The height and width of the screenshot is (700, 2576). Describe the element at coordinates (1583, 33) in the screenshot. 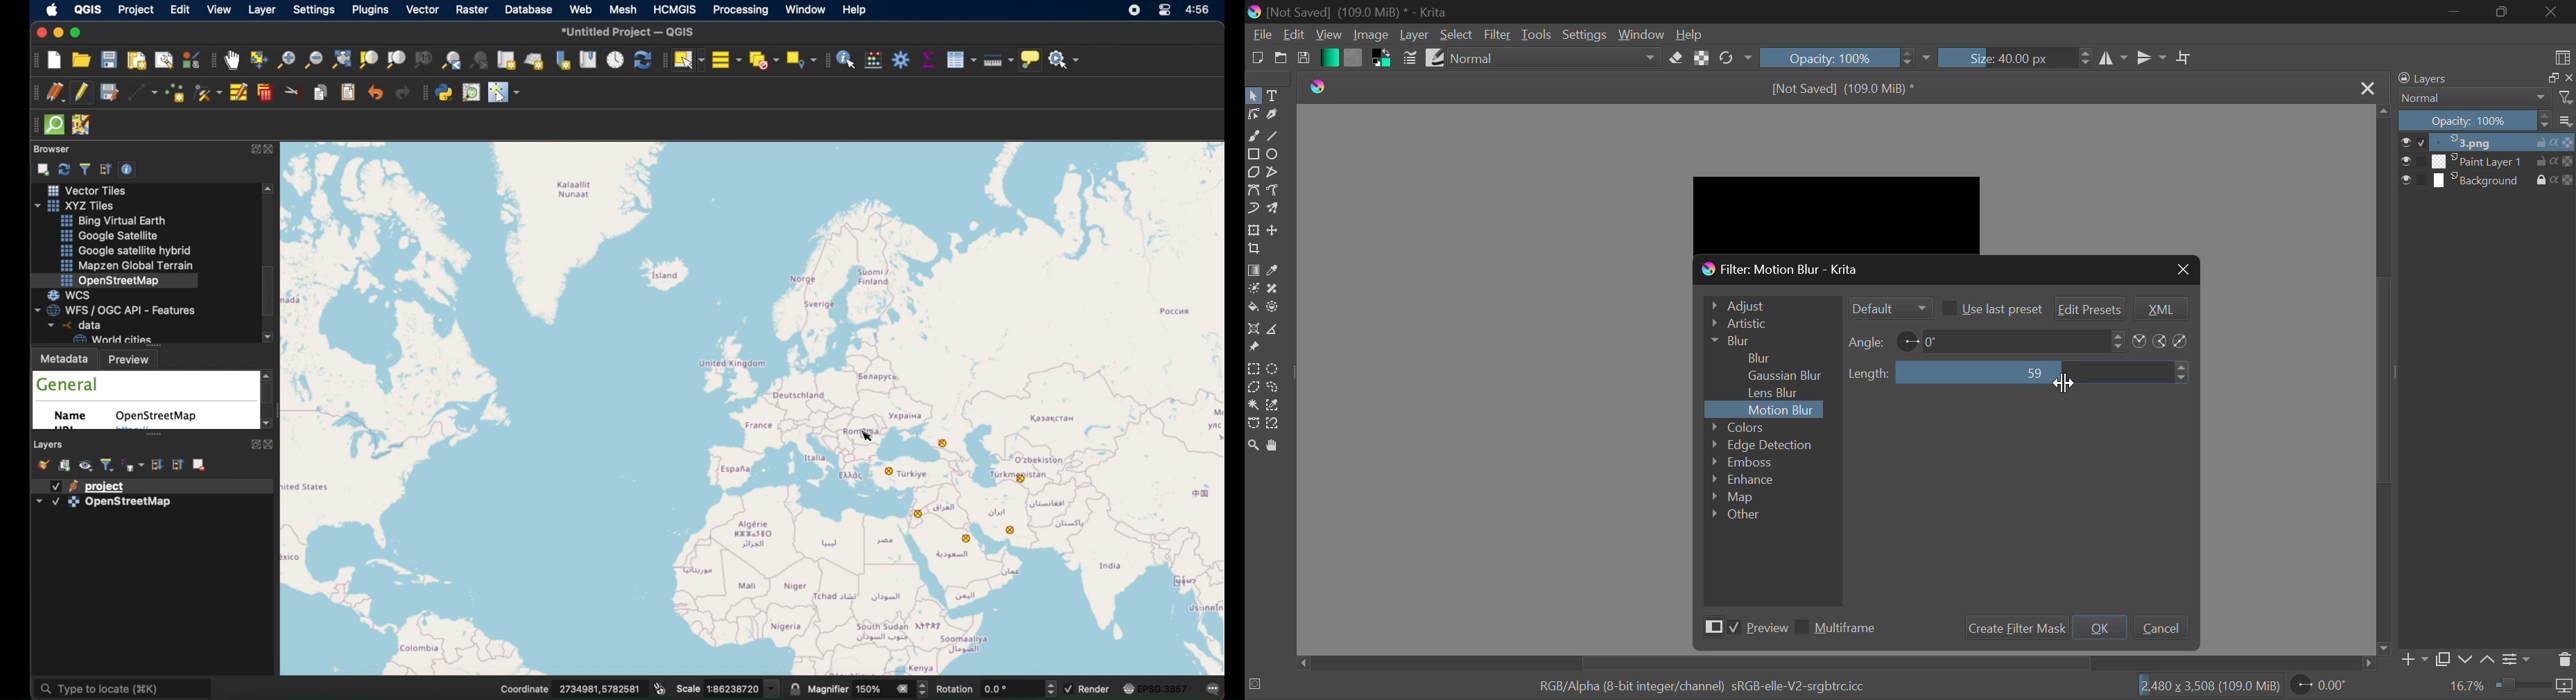

I see `Settings` at that location.